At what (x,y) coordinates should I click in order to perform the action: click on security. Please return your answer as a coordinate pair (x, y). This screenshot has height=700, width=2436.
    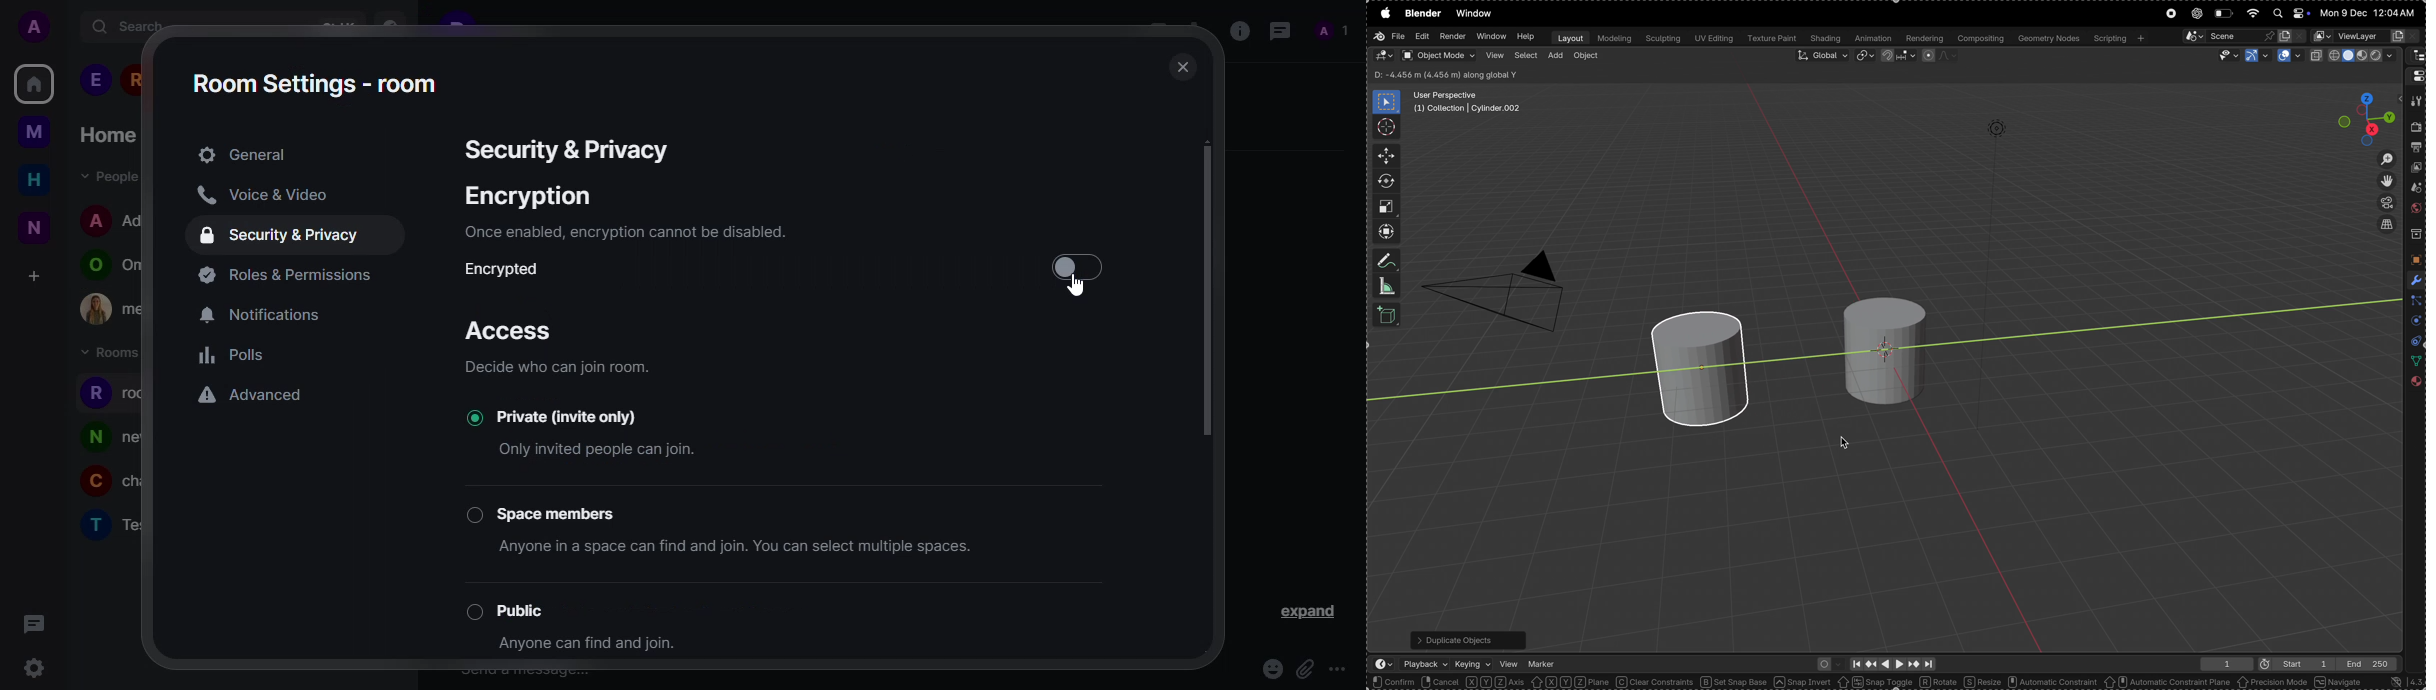
    Looking at the image, I should click on (563, 150).